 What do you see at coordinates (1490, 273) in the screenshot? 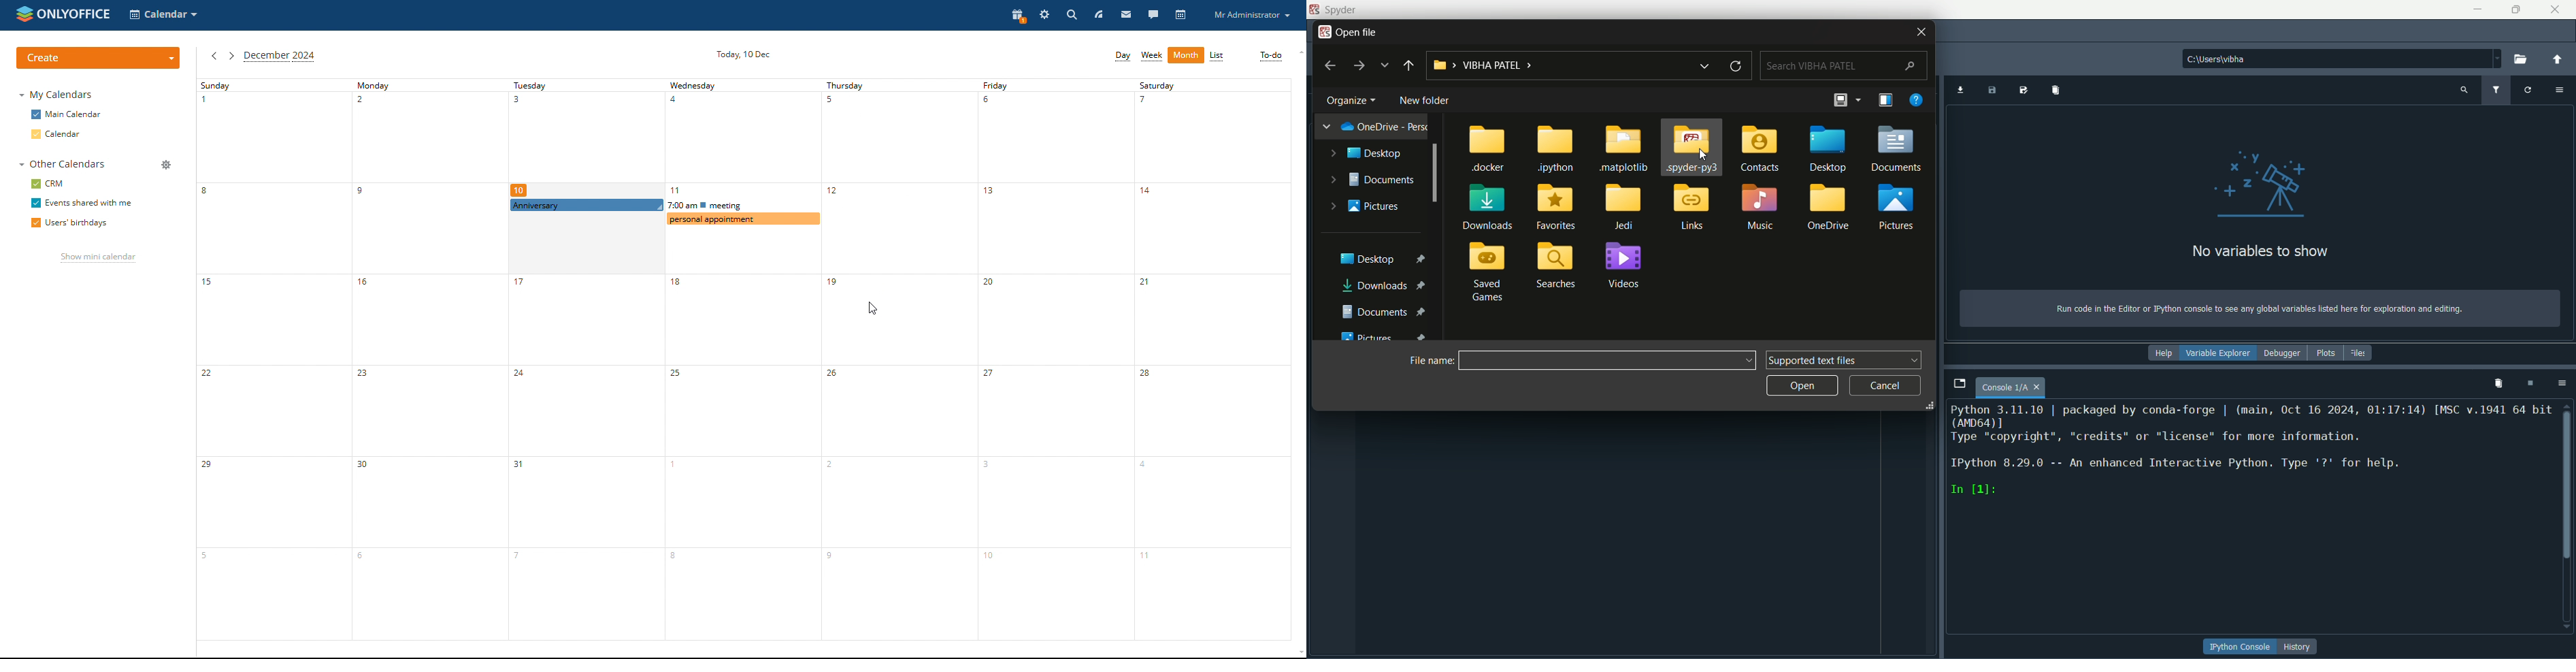
I see `folder` at bounding box center [1490, 273].